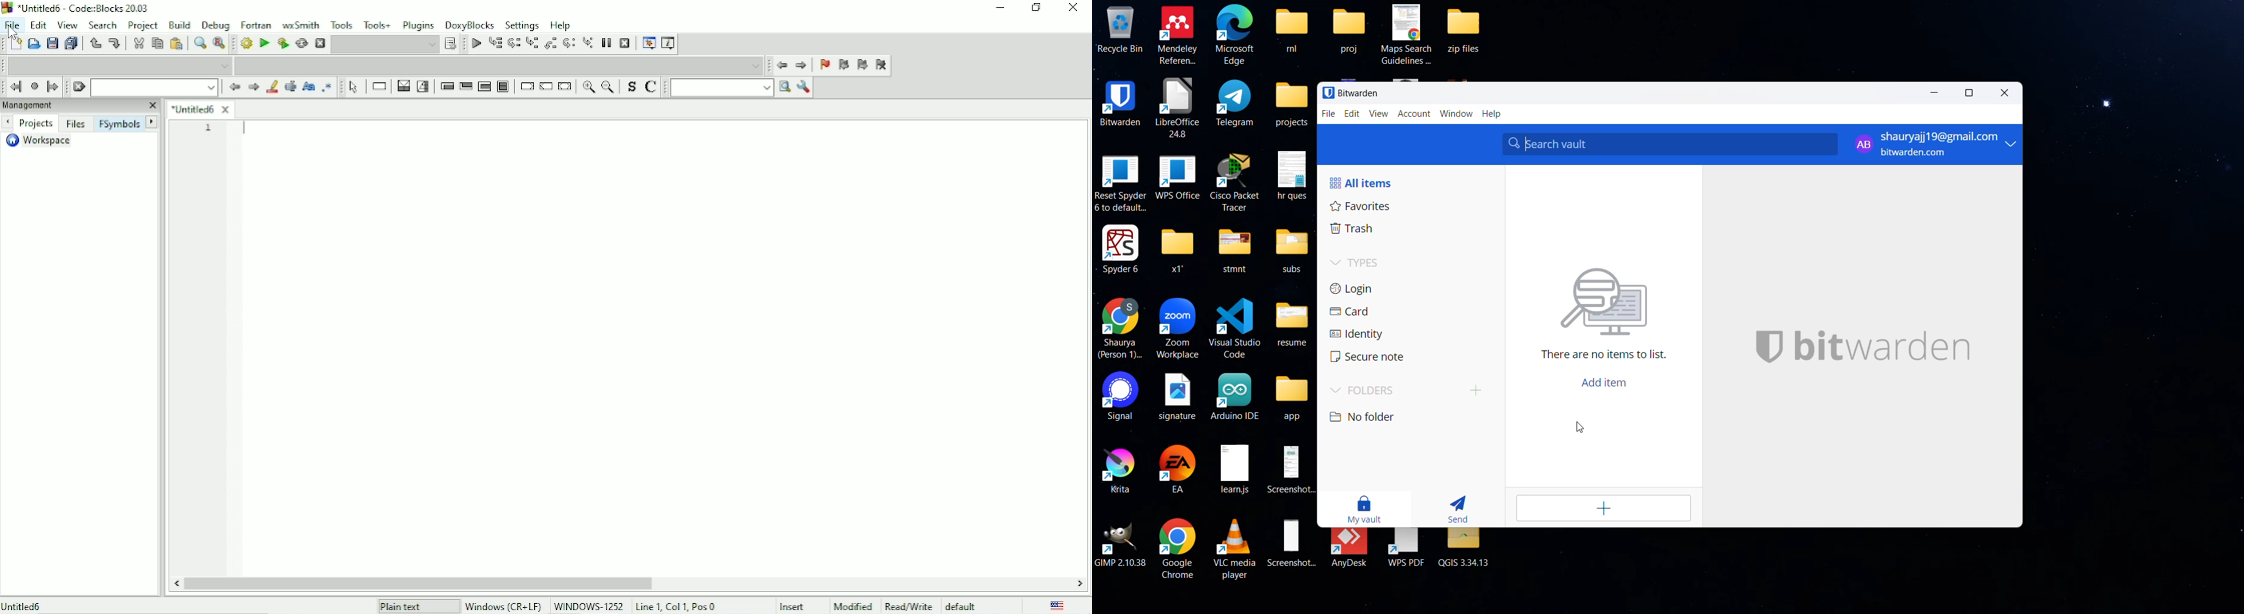  Describe the element at coordinates (1294, 468) in the screenshot. I see `Screenshot...` at that location.